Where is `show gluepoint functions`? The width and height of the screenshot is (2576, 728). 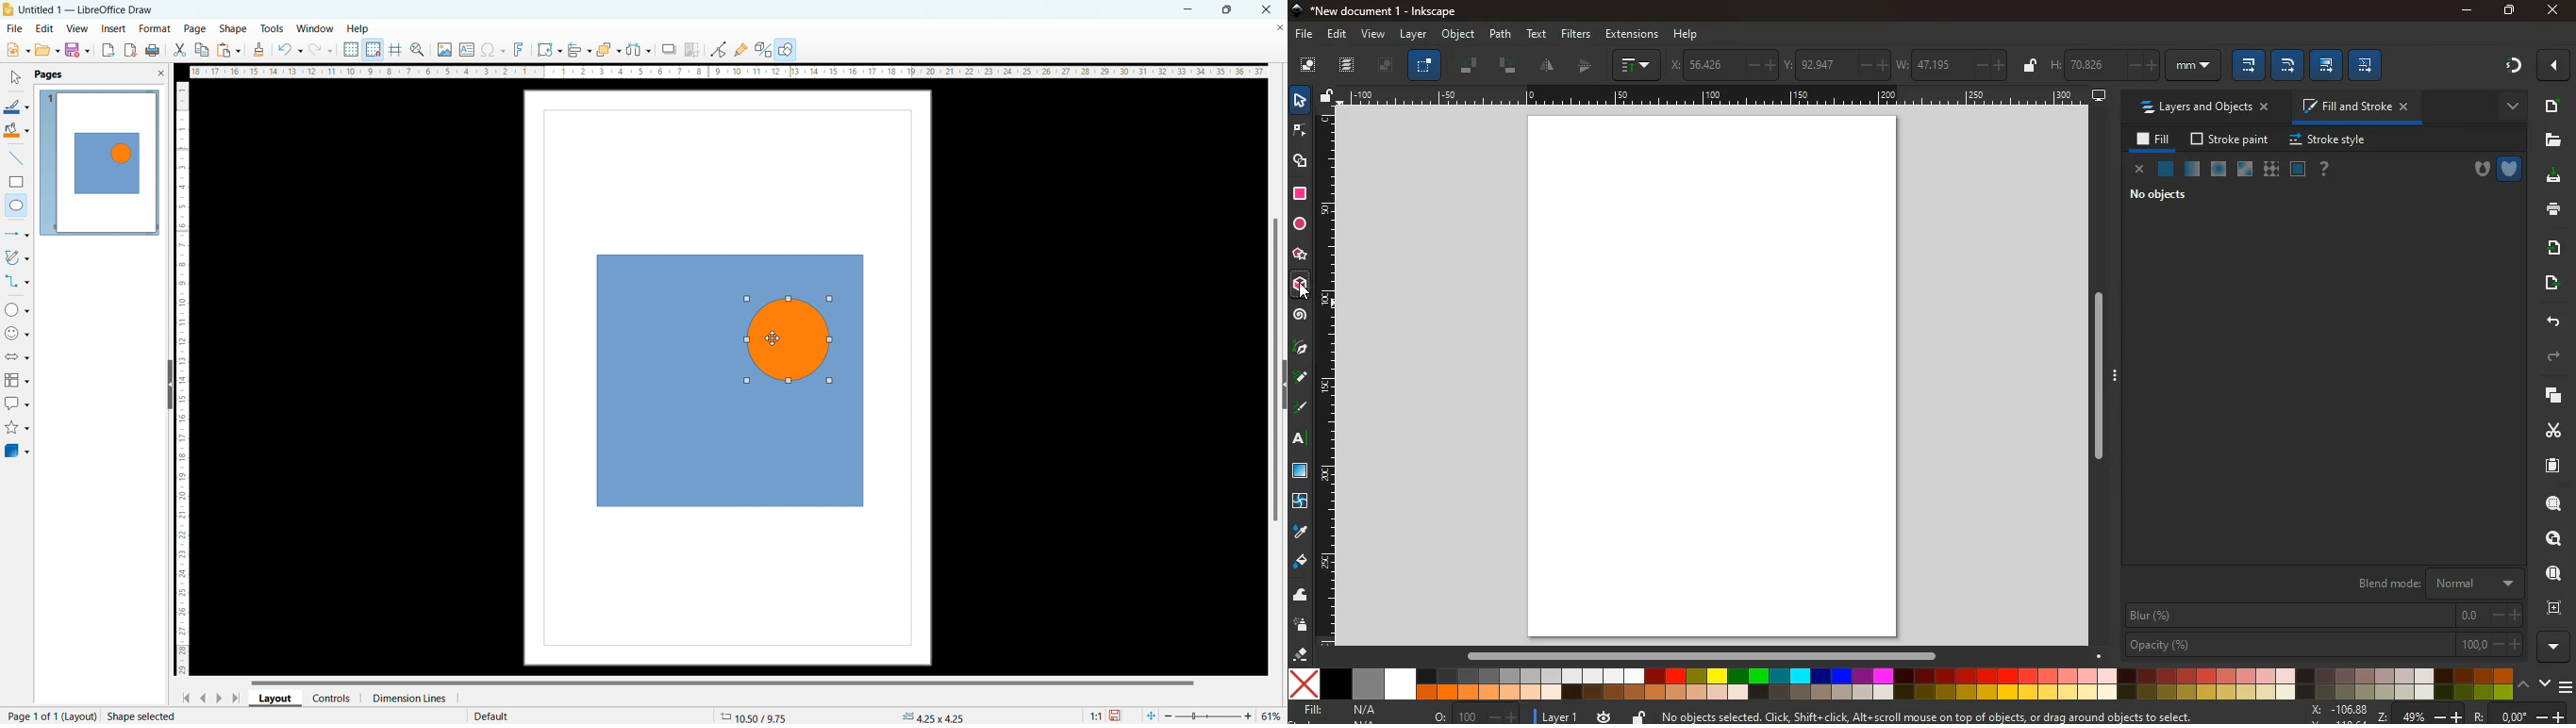
show gluepoint functions is located at coordinates (741, 49).